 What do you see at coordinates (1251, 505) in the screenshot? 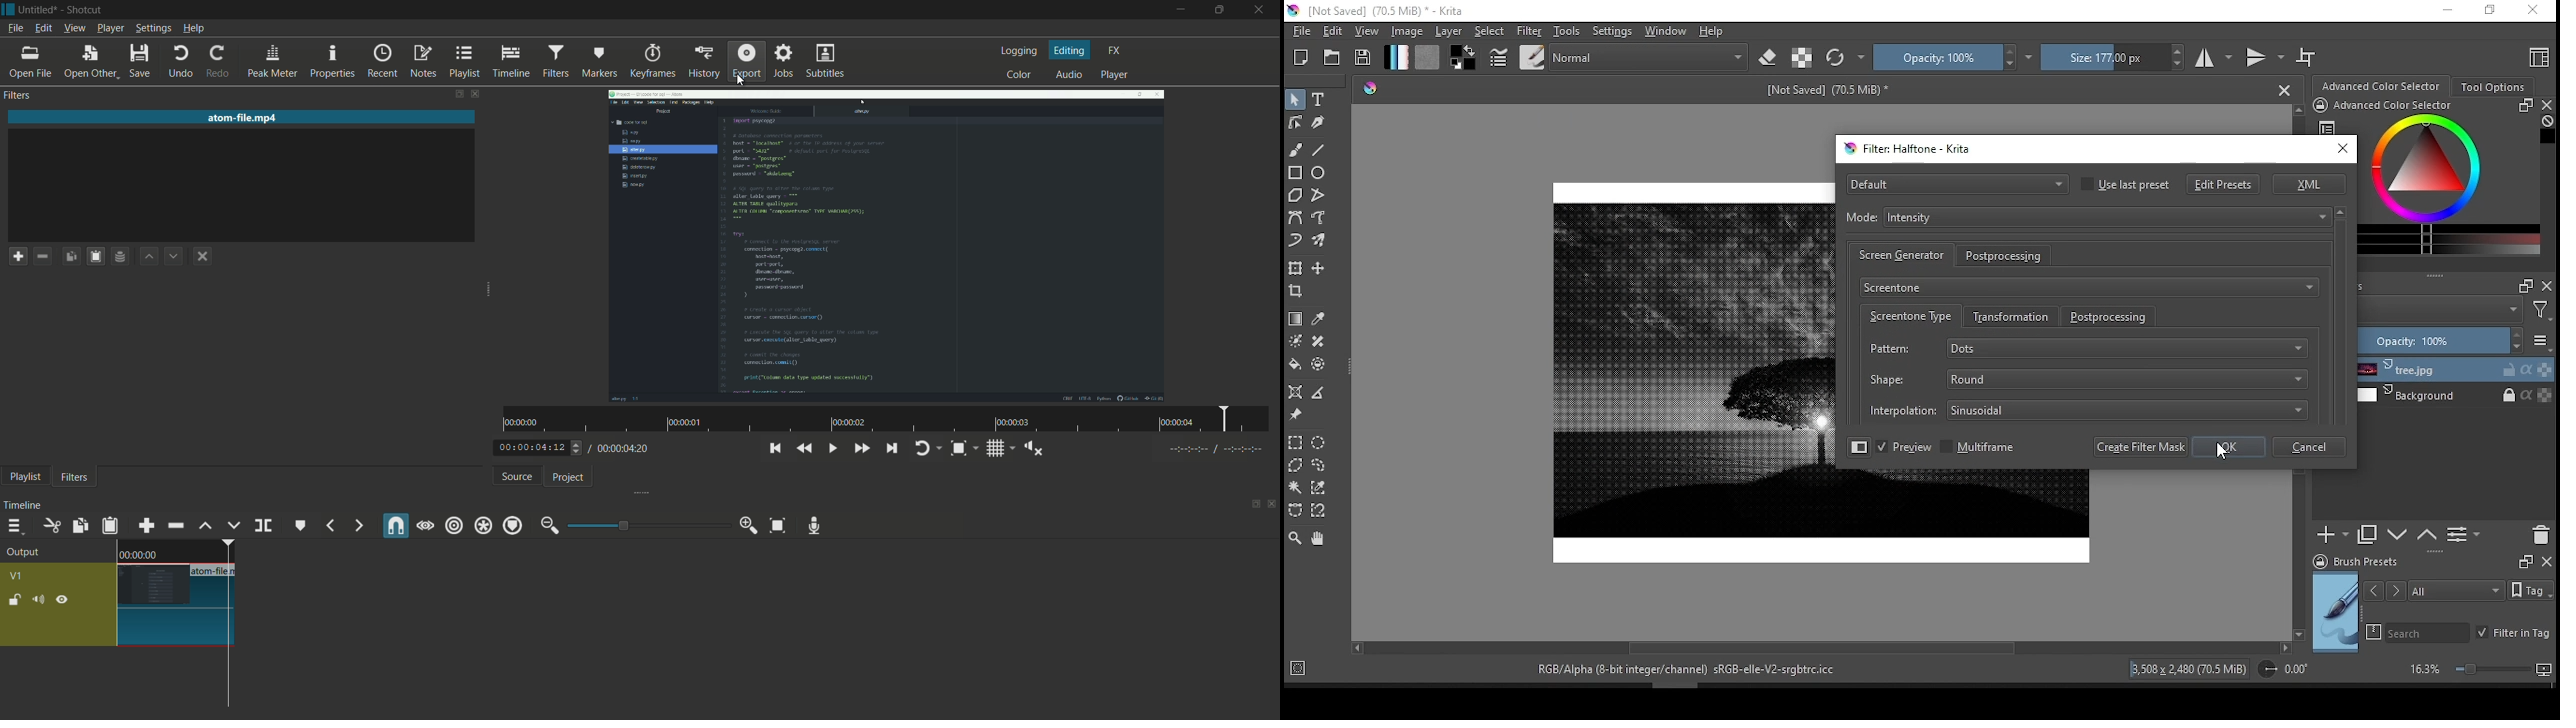
I see `change layout` at bounding box center [1251, 505].